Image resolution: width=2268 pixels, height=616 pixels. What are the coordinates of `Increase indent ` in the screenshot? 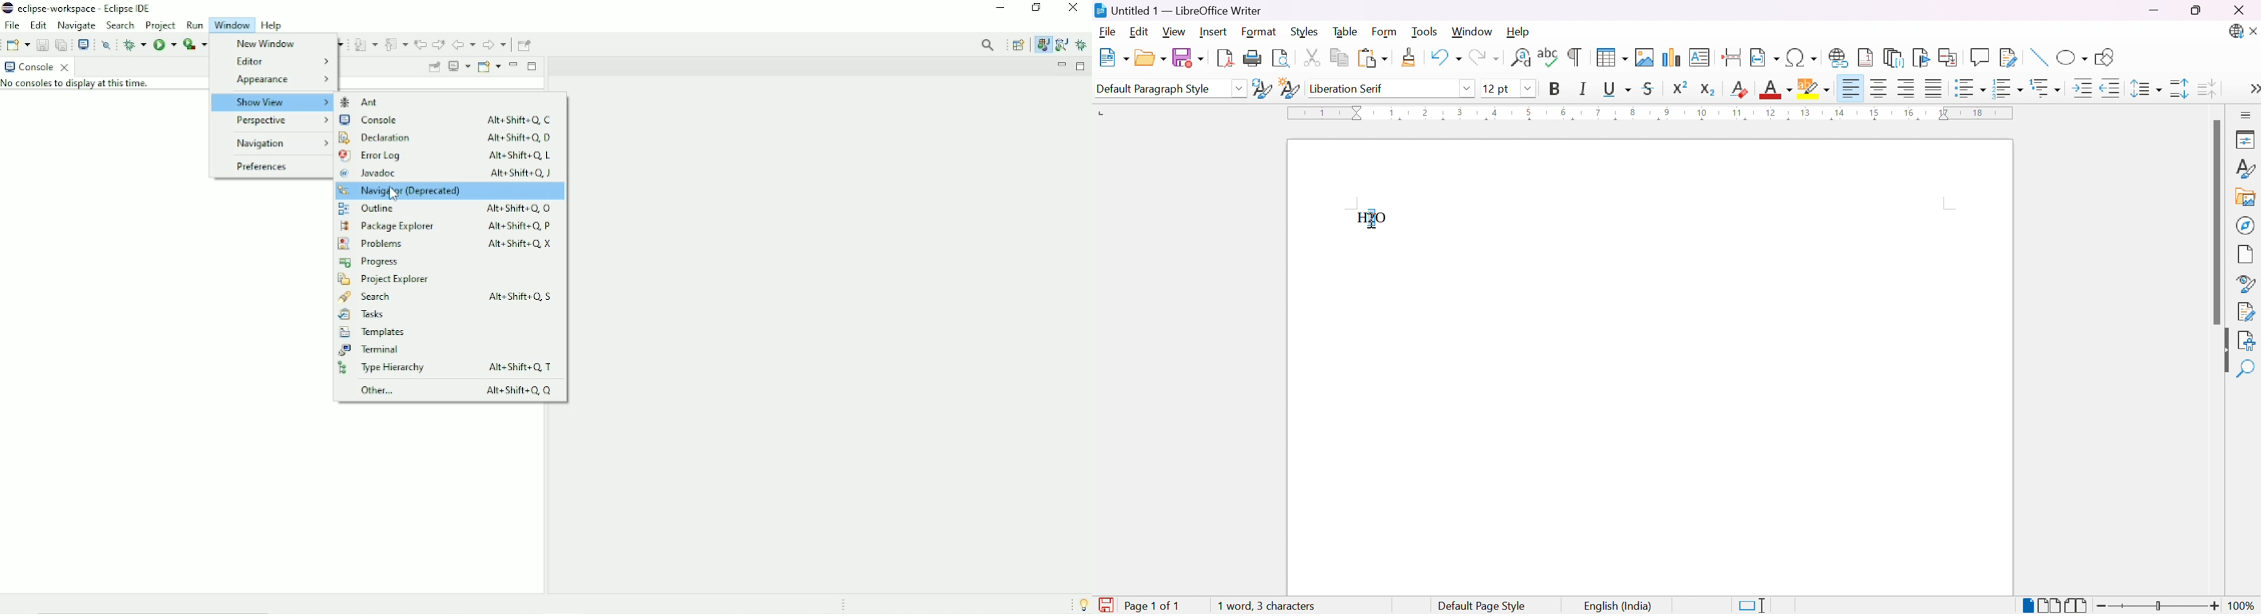 It's located at (2085, 90).